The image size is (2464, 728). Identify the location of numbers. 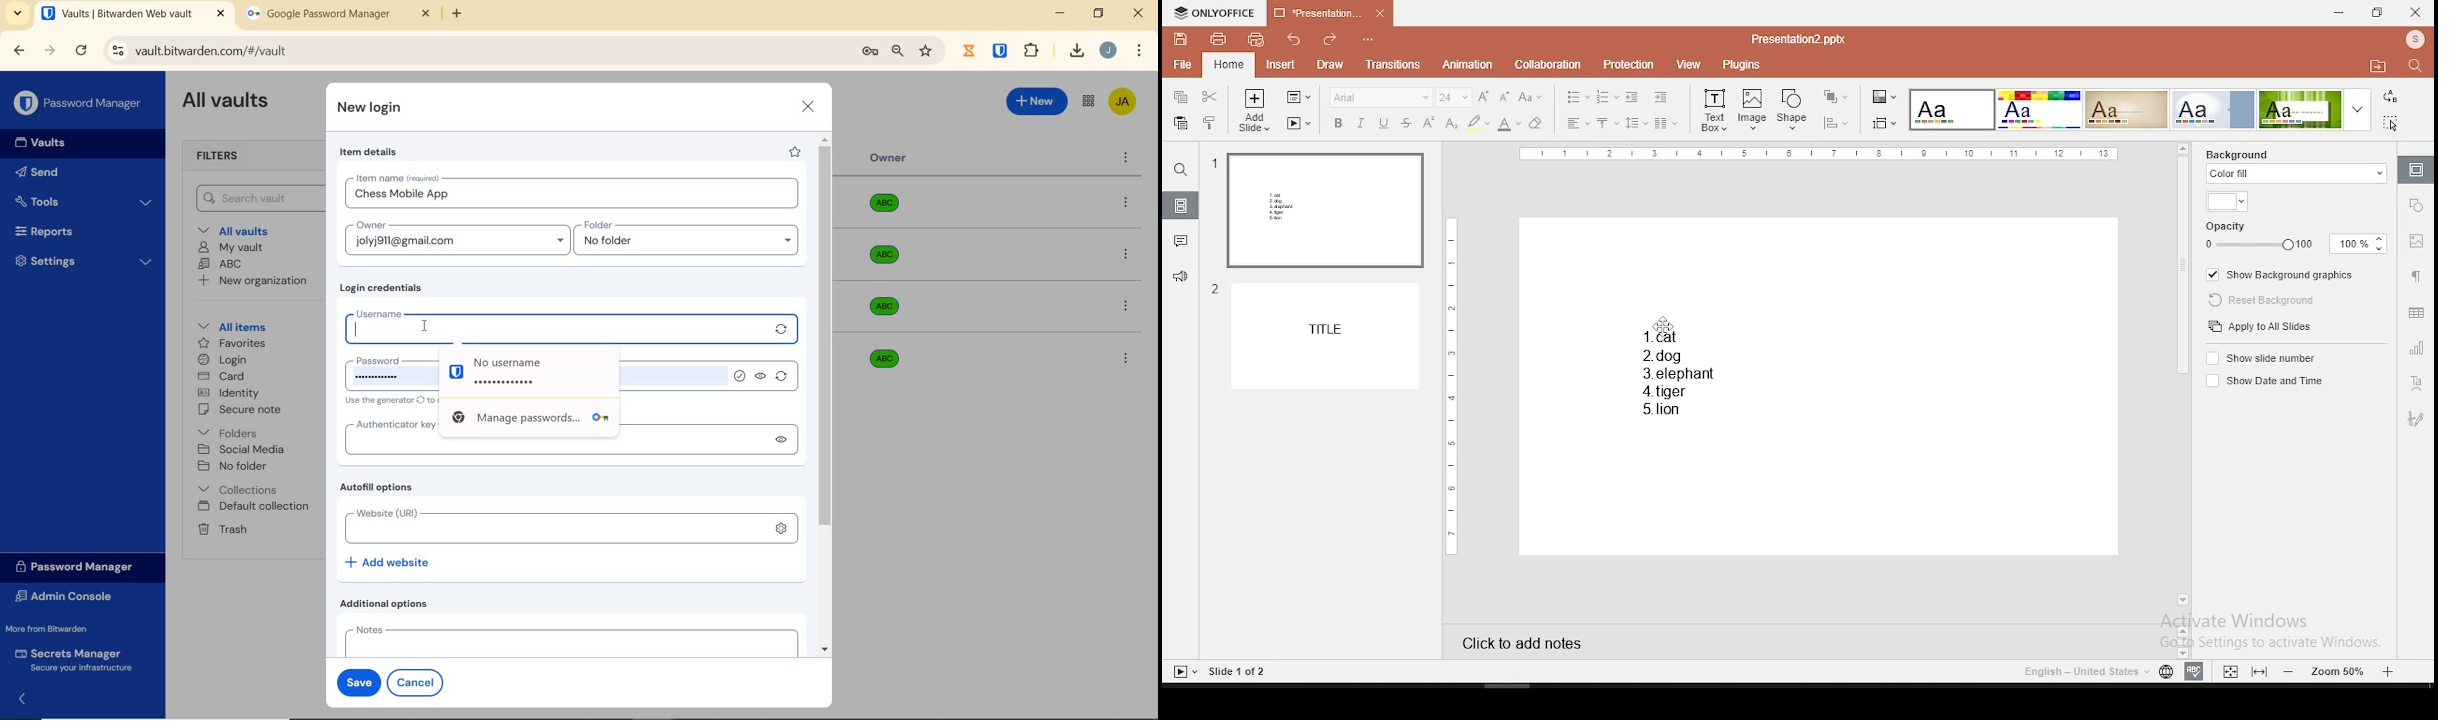
(1213, 233).